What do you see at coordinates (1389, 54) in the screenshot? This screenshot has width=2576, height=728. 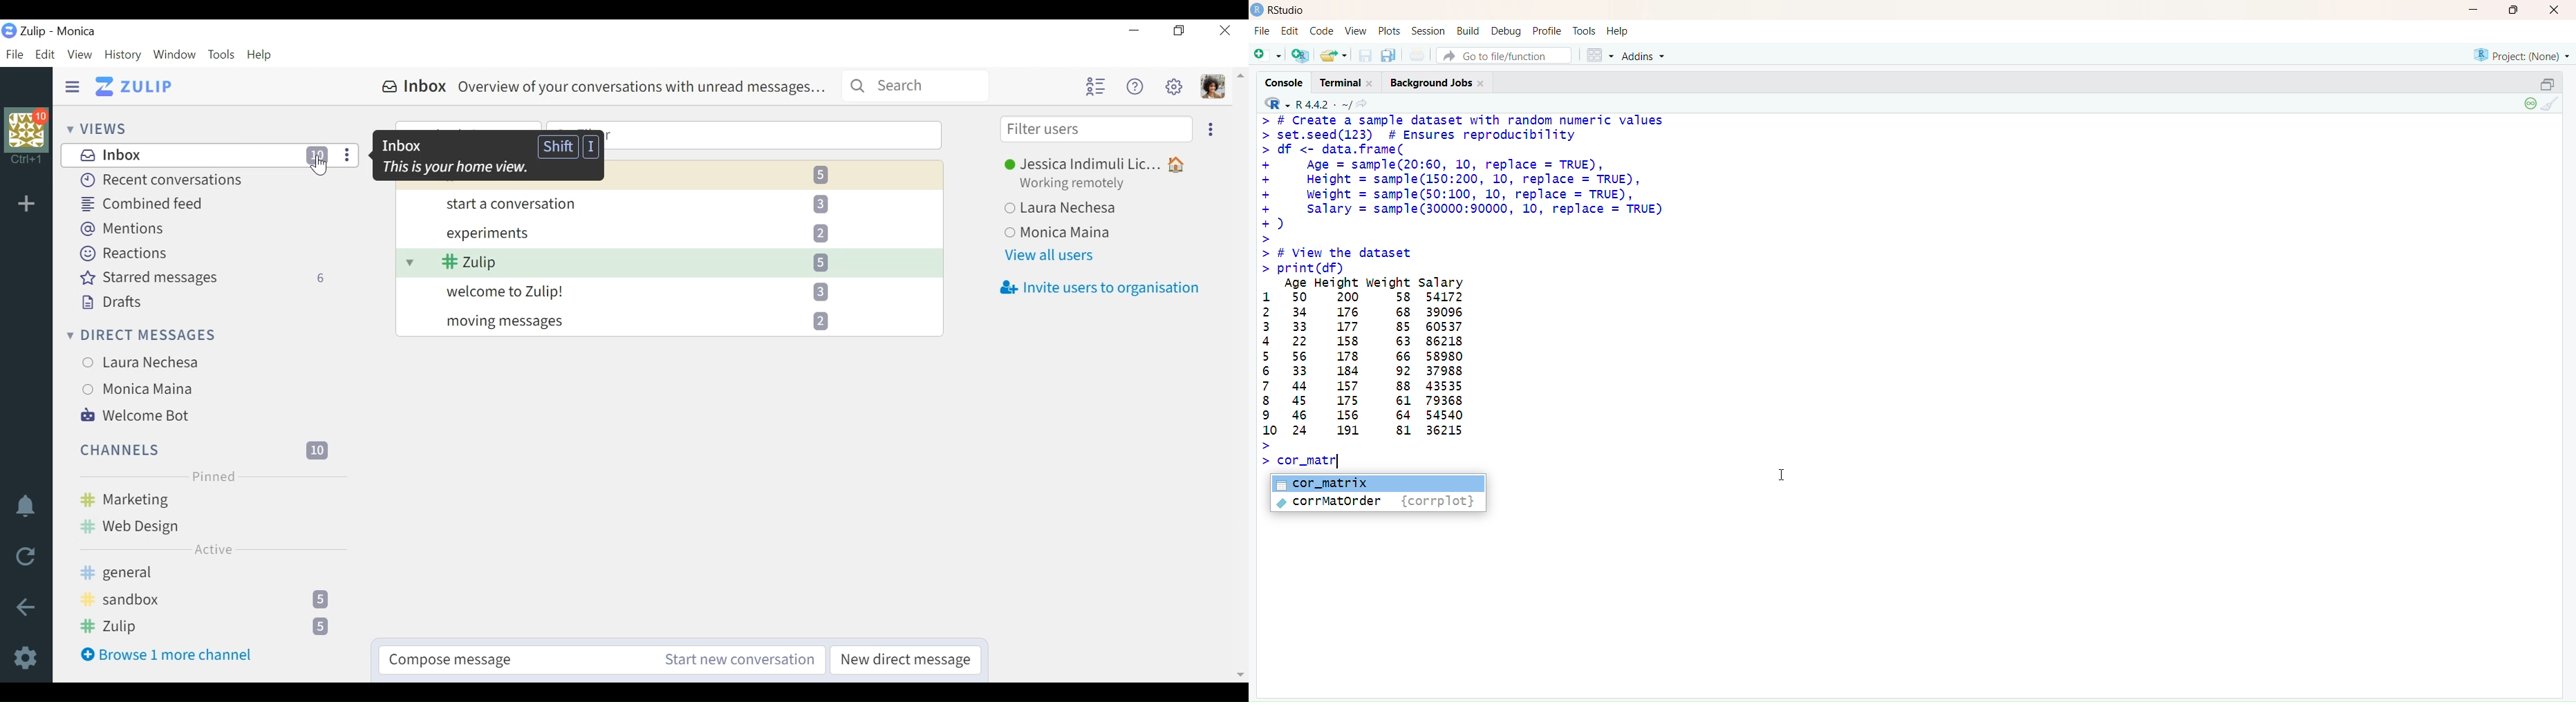 I see `Save all open documents (Ctrl + Alt + S)` at bounding box center [1389, 54].